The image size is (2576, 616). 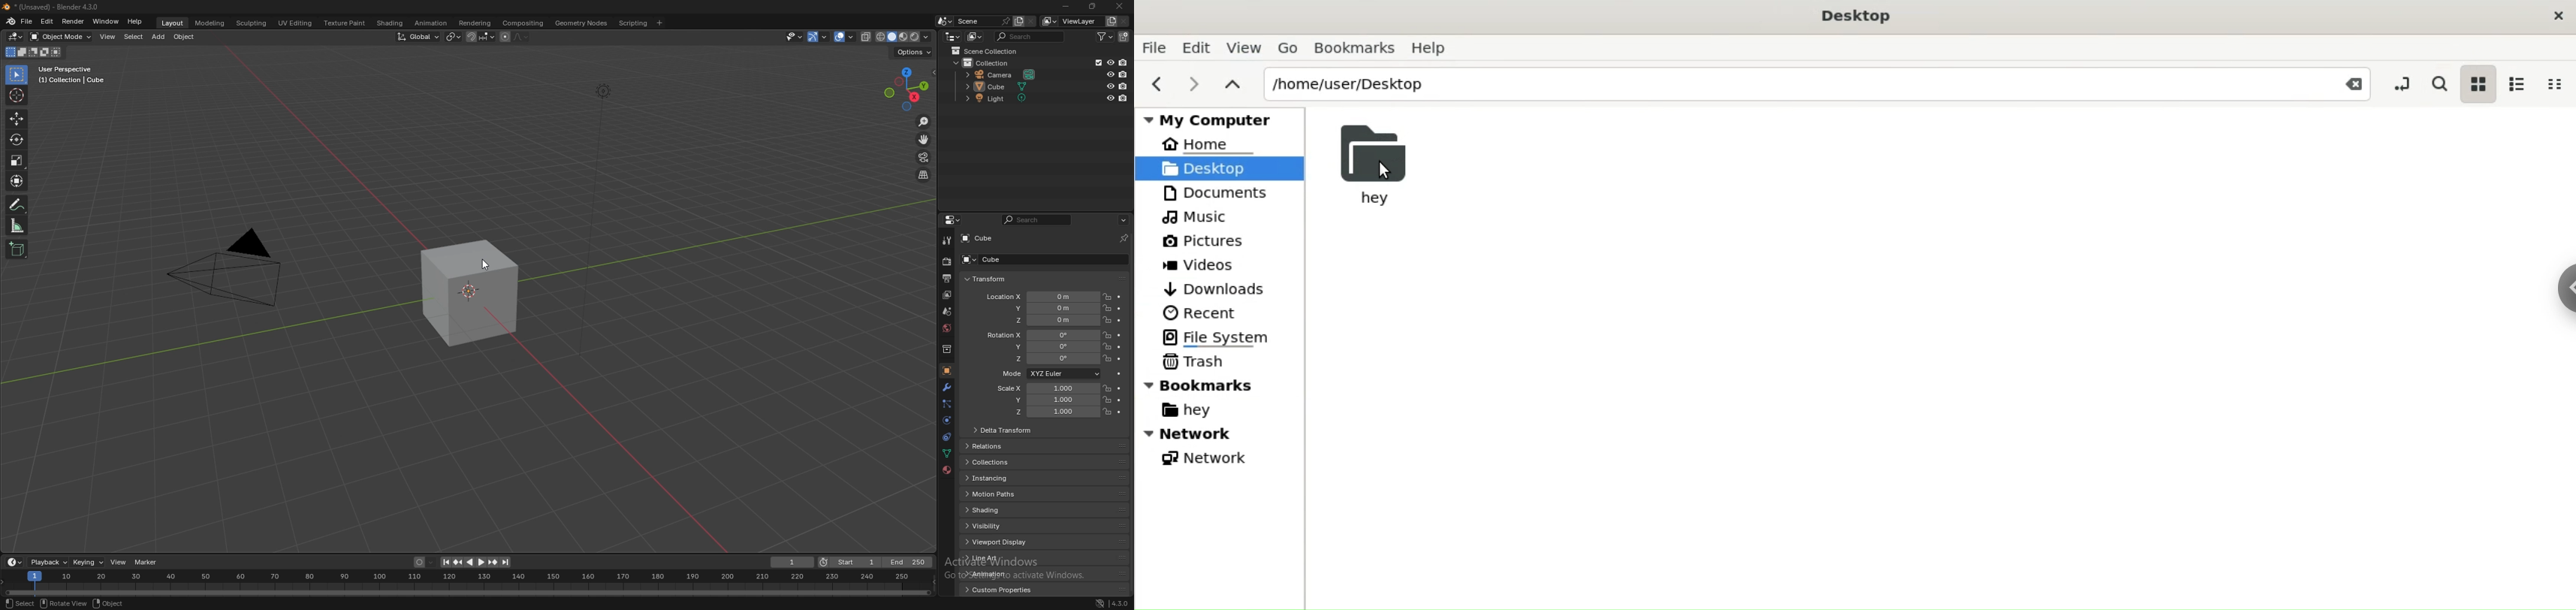 I want to click on resize, so click(x=1092, y=7).